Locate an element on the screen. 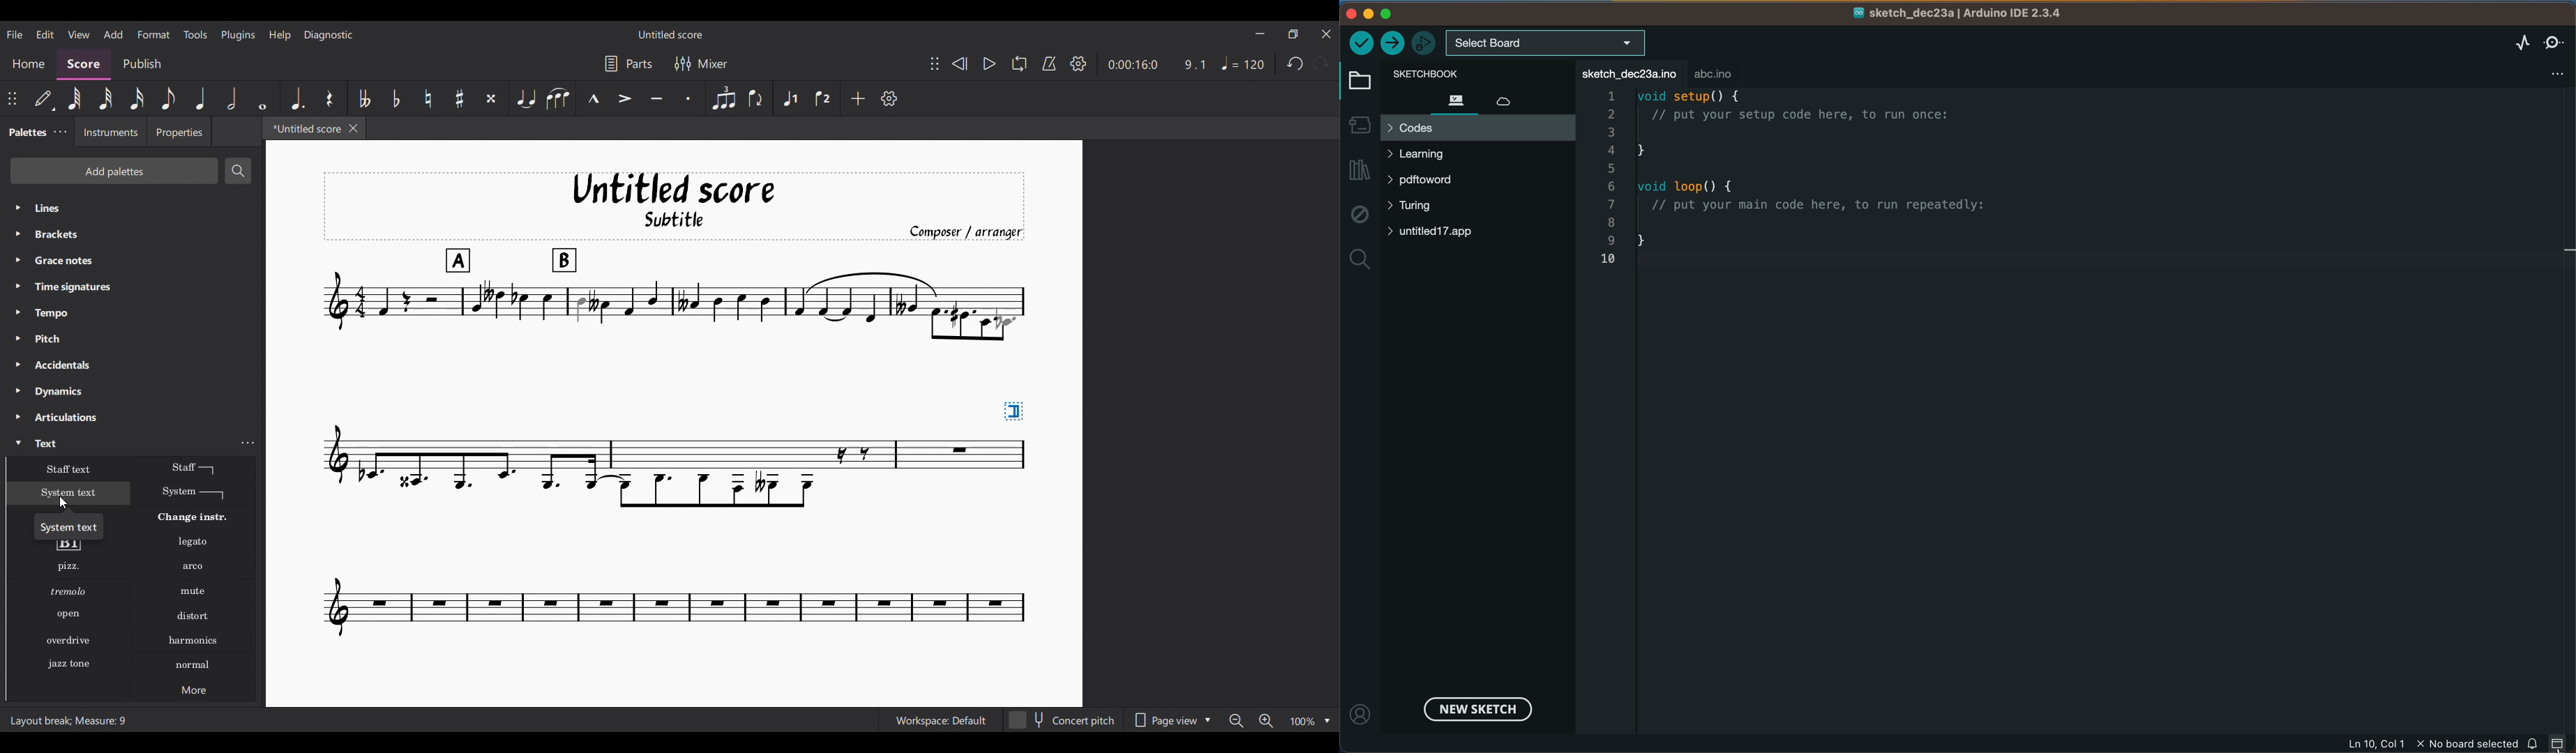 The image size is (2576, 756). Rehearsal mark is located at coordinates (68, 547).